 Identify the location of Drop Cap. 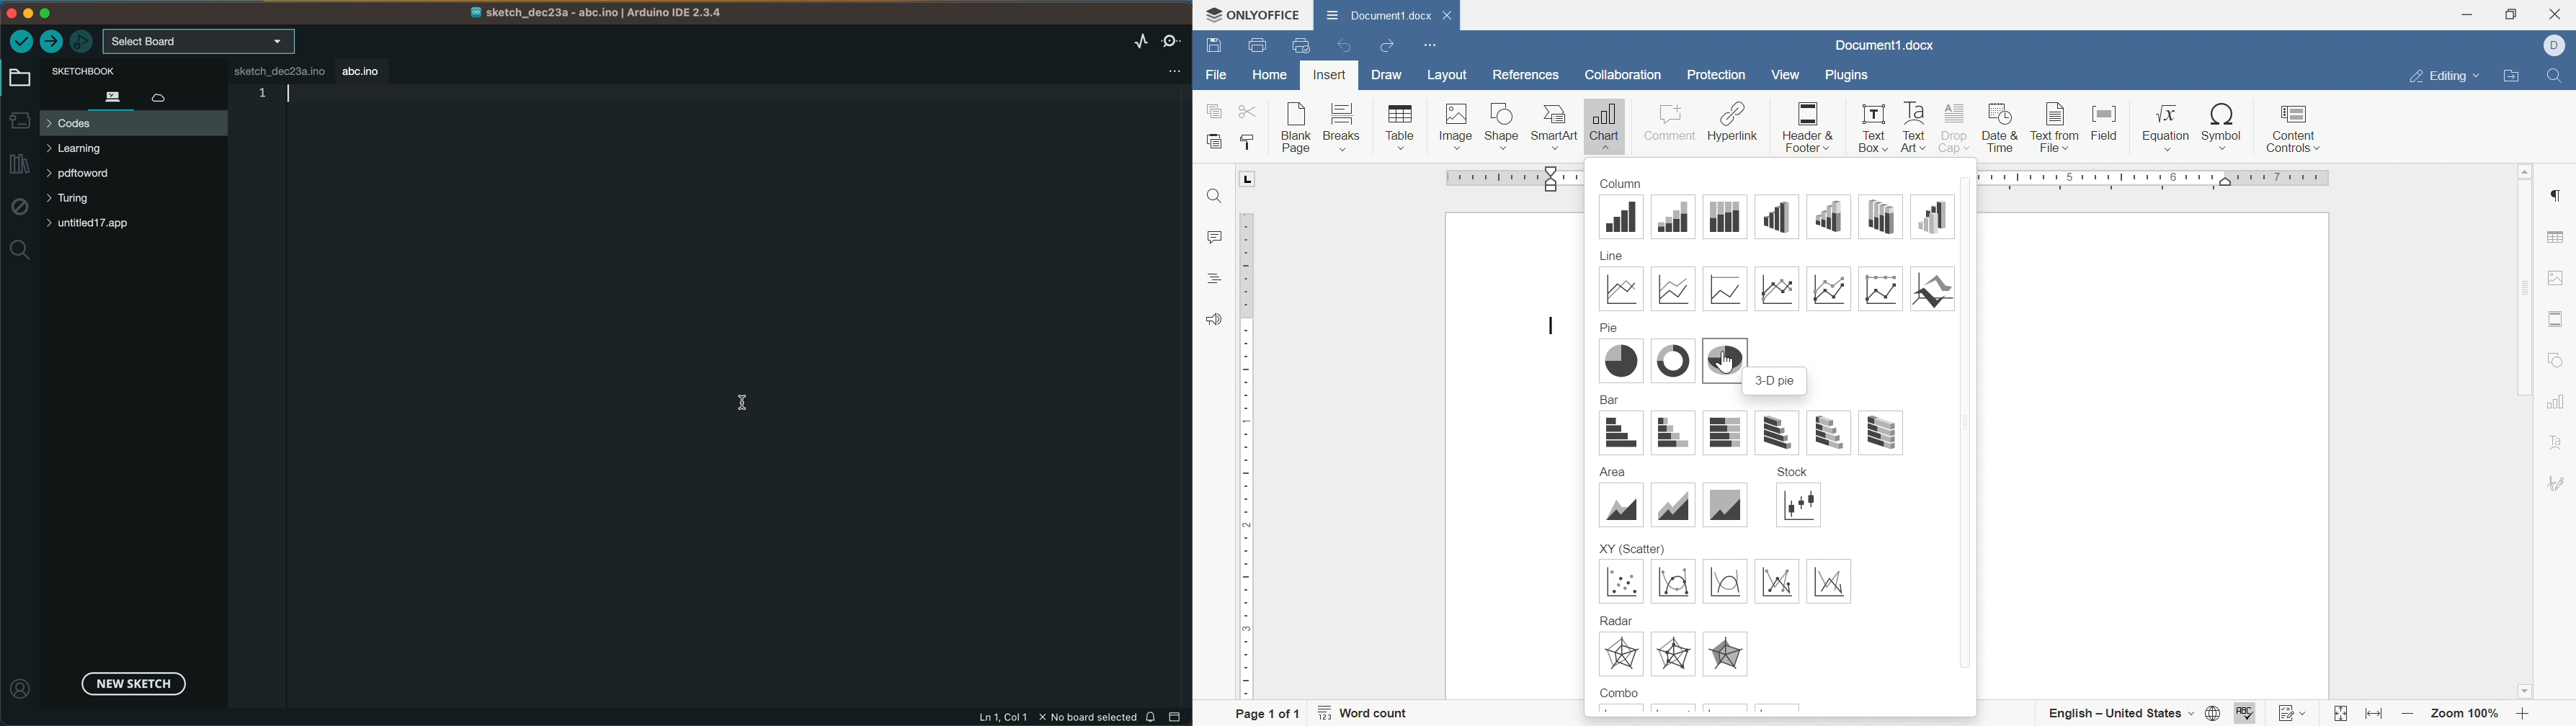
(1954, 127).